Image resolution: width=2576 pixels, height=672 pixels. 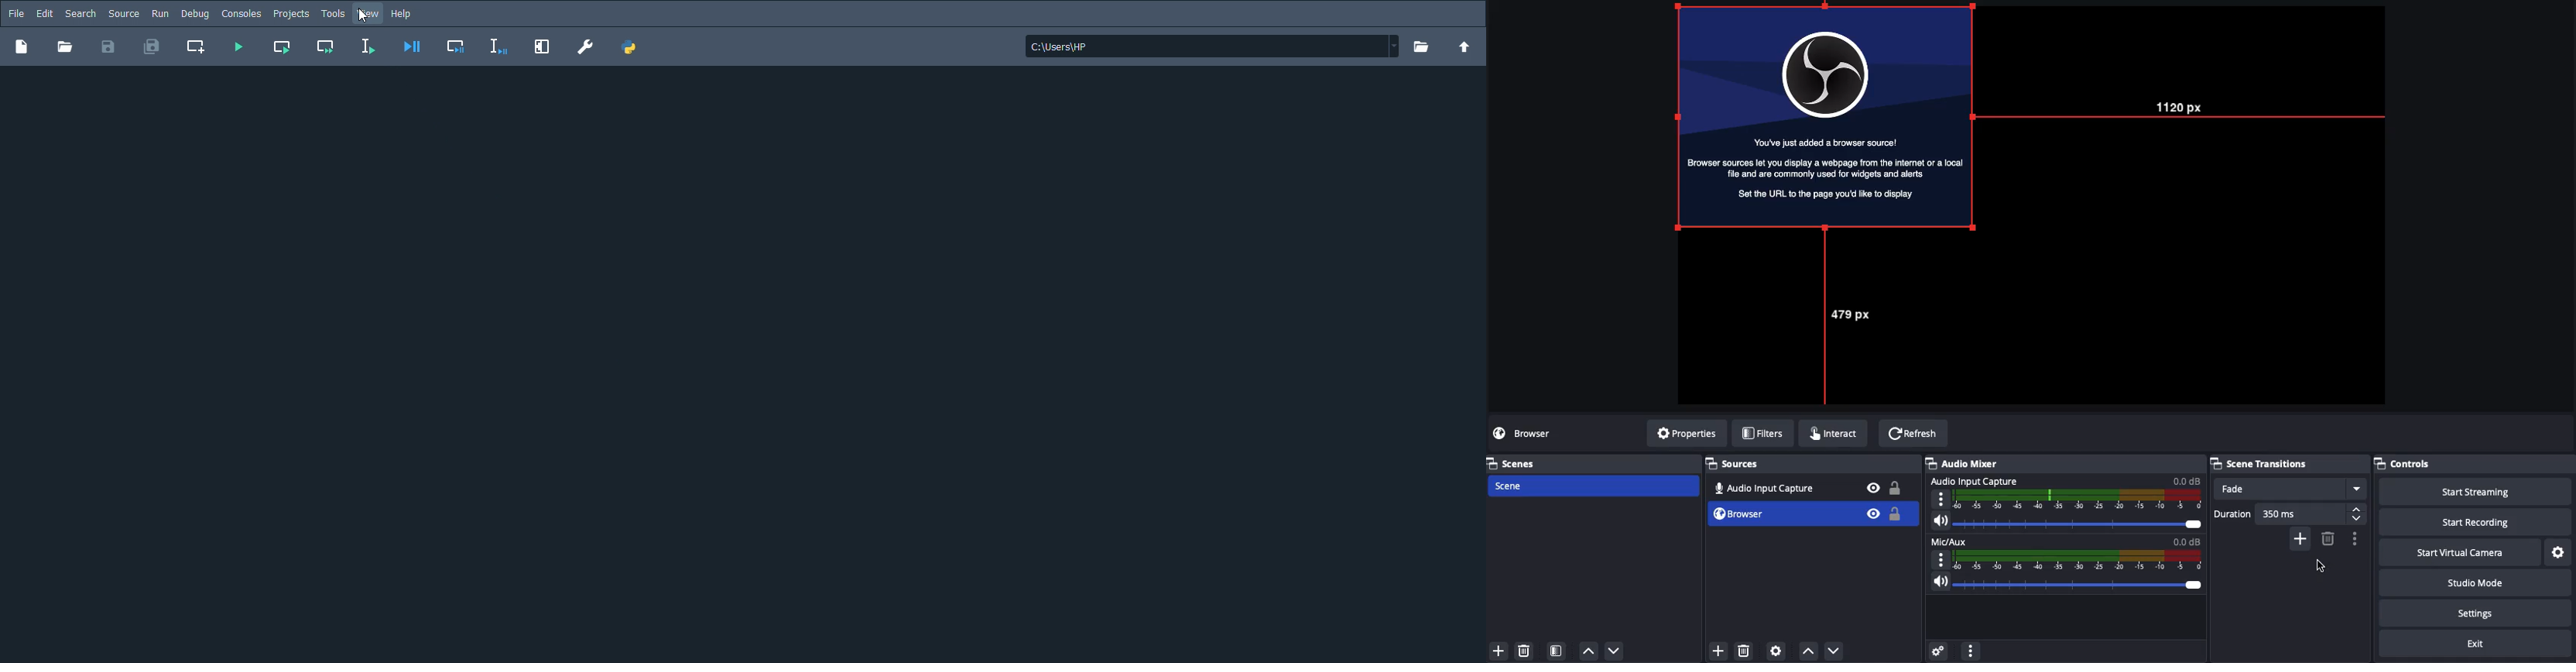 What do you see at coordinates (1873, 501) in the screenshot?
I see `Bible` at bounding box center [1873, 501].